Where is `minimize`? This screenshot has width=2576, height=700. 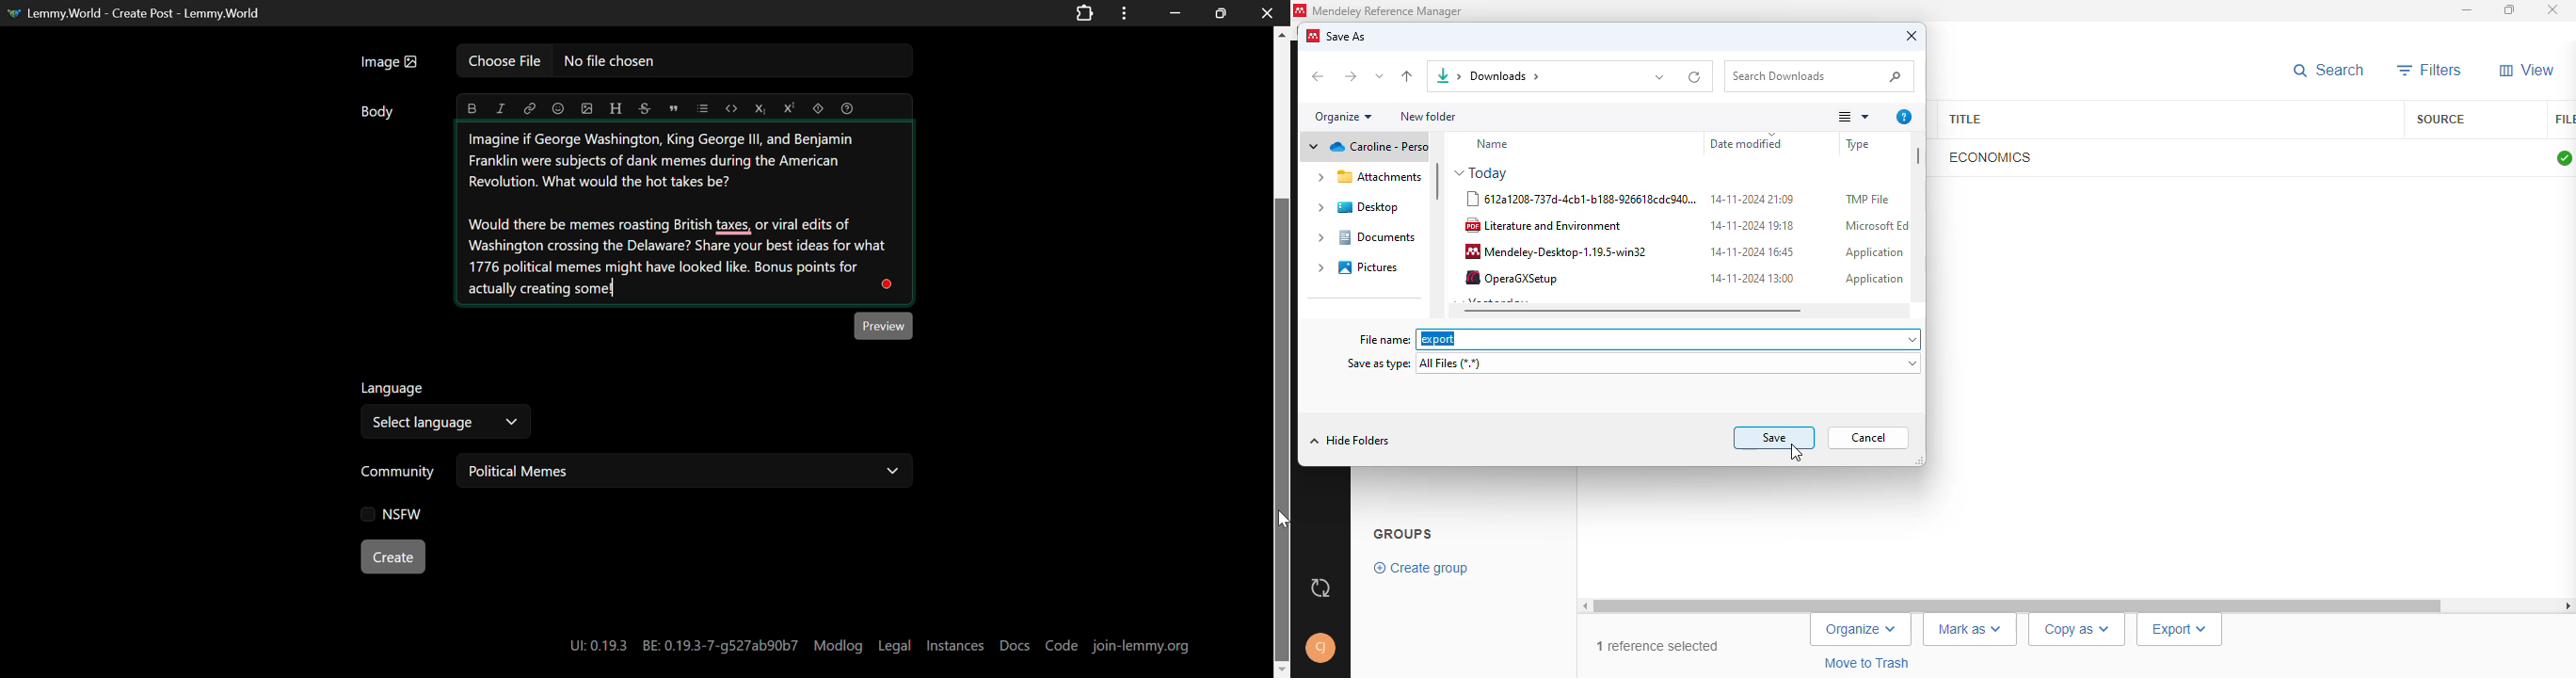 minimize is located at coordinates (2467, 10).